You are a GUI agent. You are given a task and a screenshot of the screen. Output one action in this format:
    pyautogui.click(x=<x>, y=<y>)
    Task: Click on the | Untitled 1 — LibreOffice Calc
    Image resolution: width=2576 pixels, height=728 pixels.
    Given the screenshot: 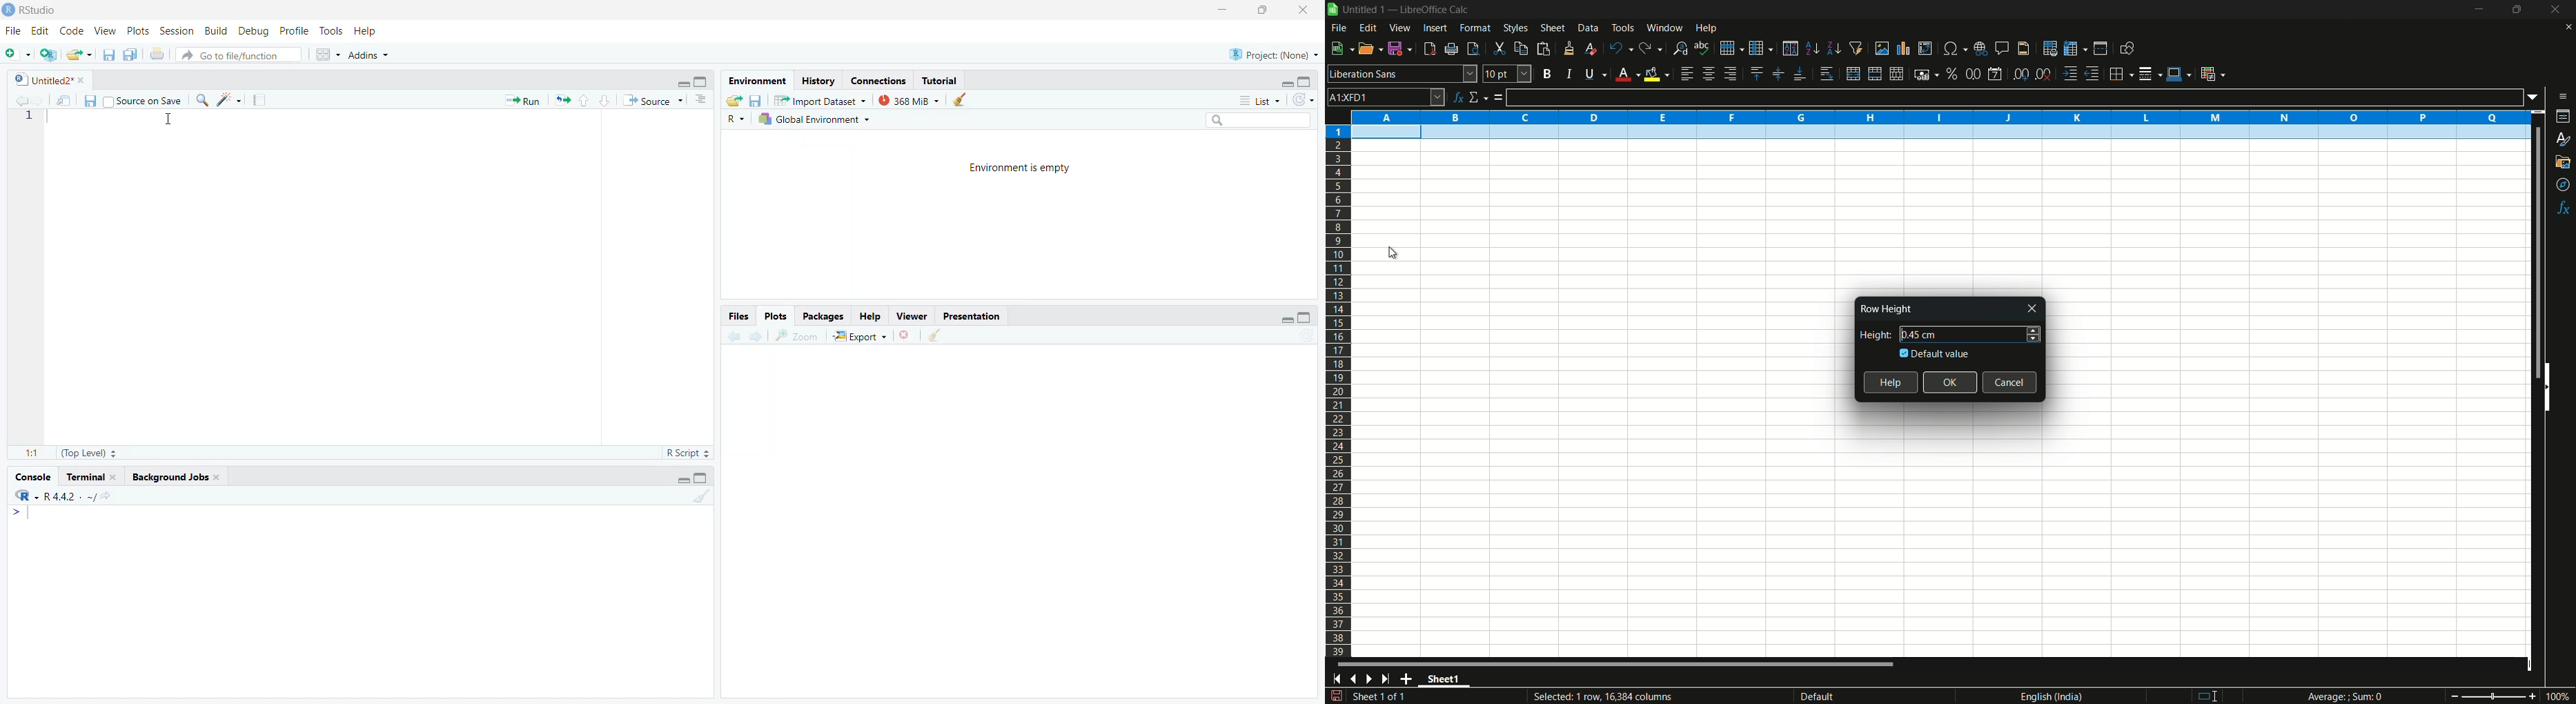 What is the action you would take?
    pyautogui.click(x=1404, y=8)
    